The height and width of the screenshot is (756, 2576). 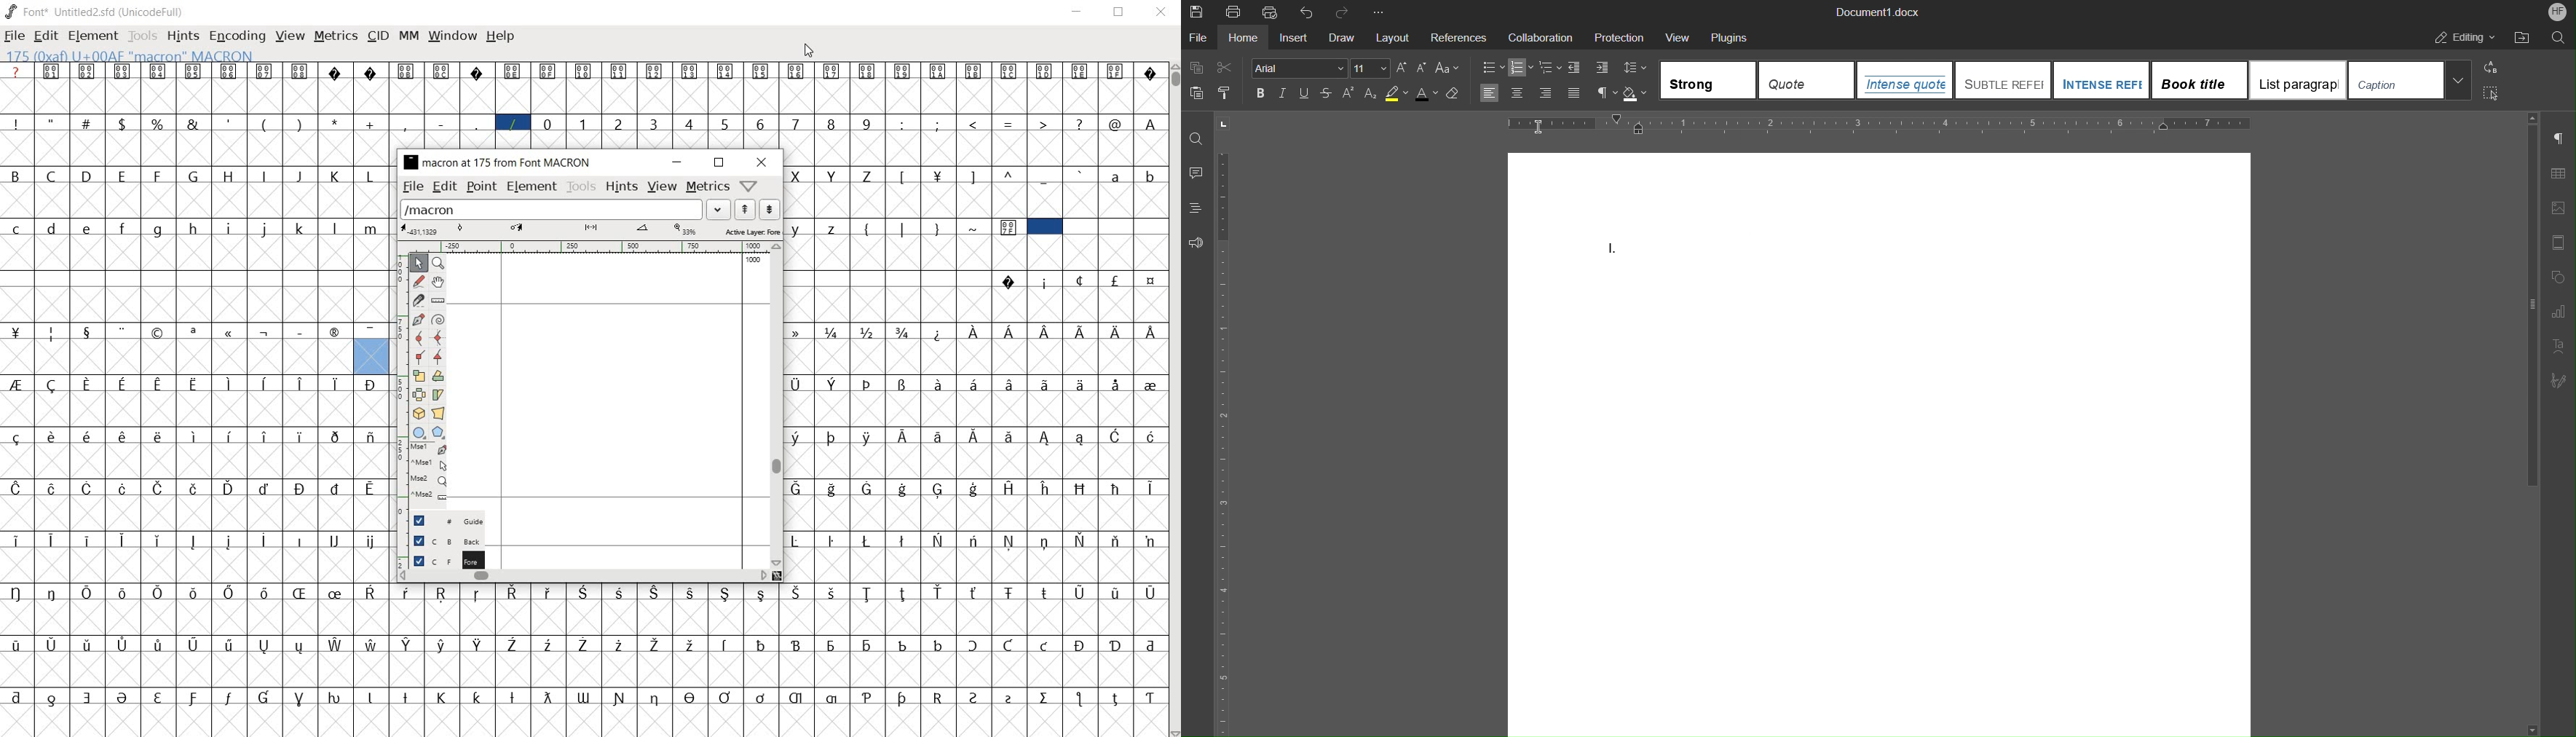 What do you see at coordinates (1195, 93) in the screenshot?
I see `Paste` at bounding box center [1195, 93].